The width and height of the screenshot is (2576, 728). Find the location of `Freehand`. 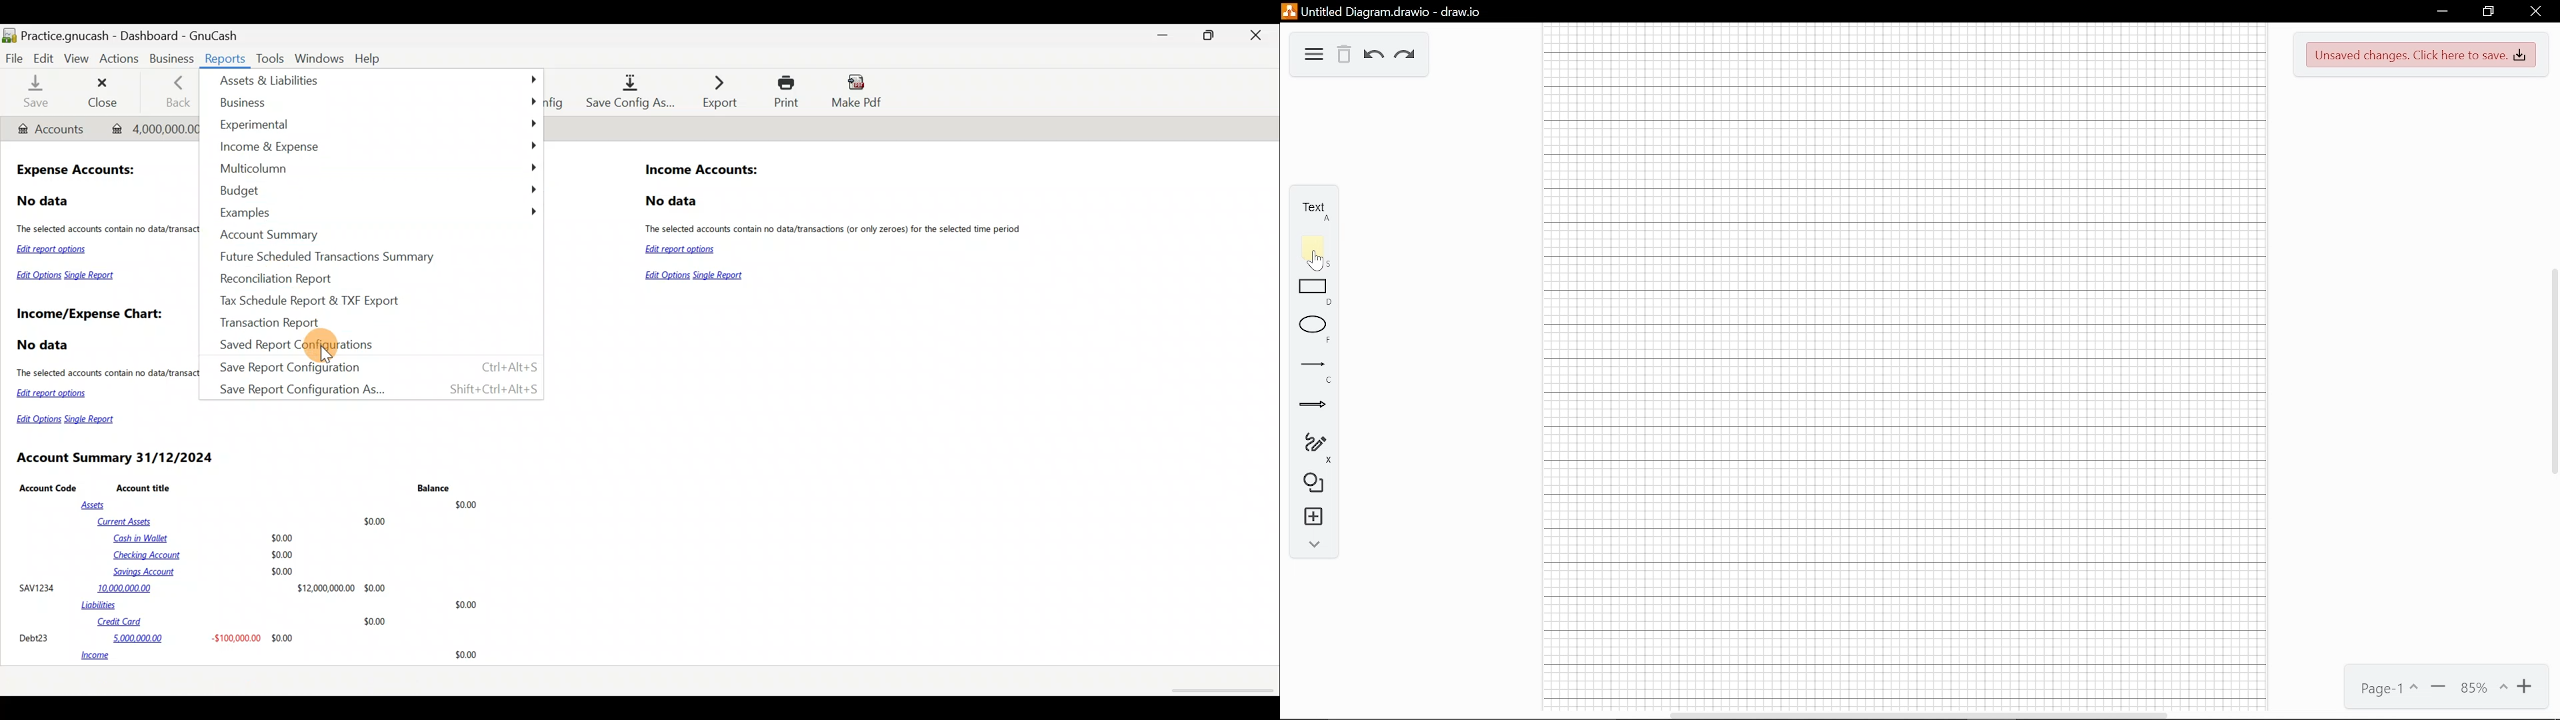

Freehand is located at coordinates (1314, 443).